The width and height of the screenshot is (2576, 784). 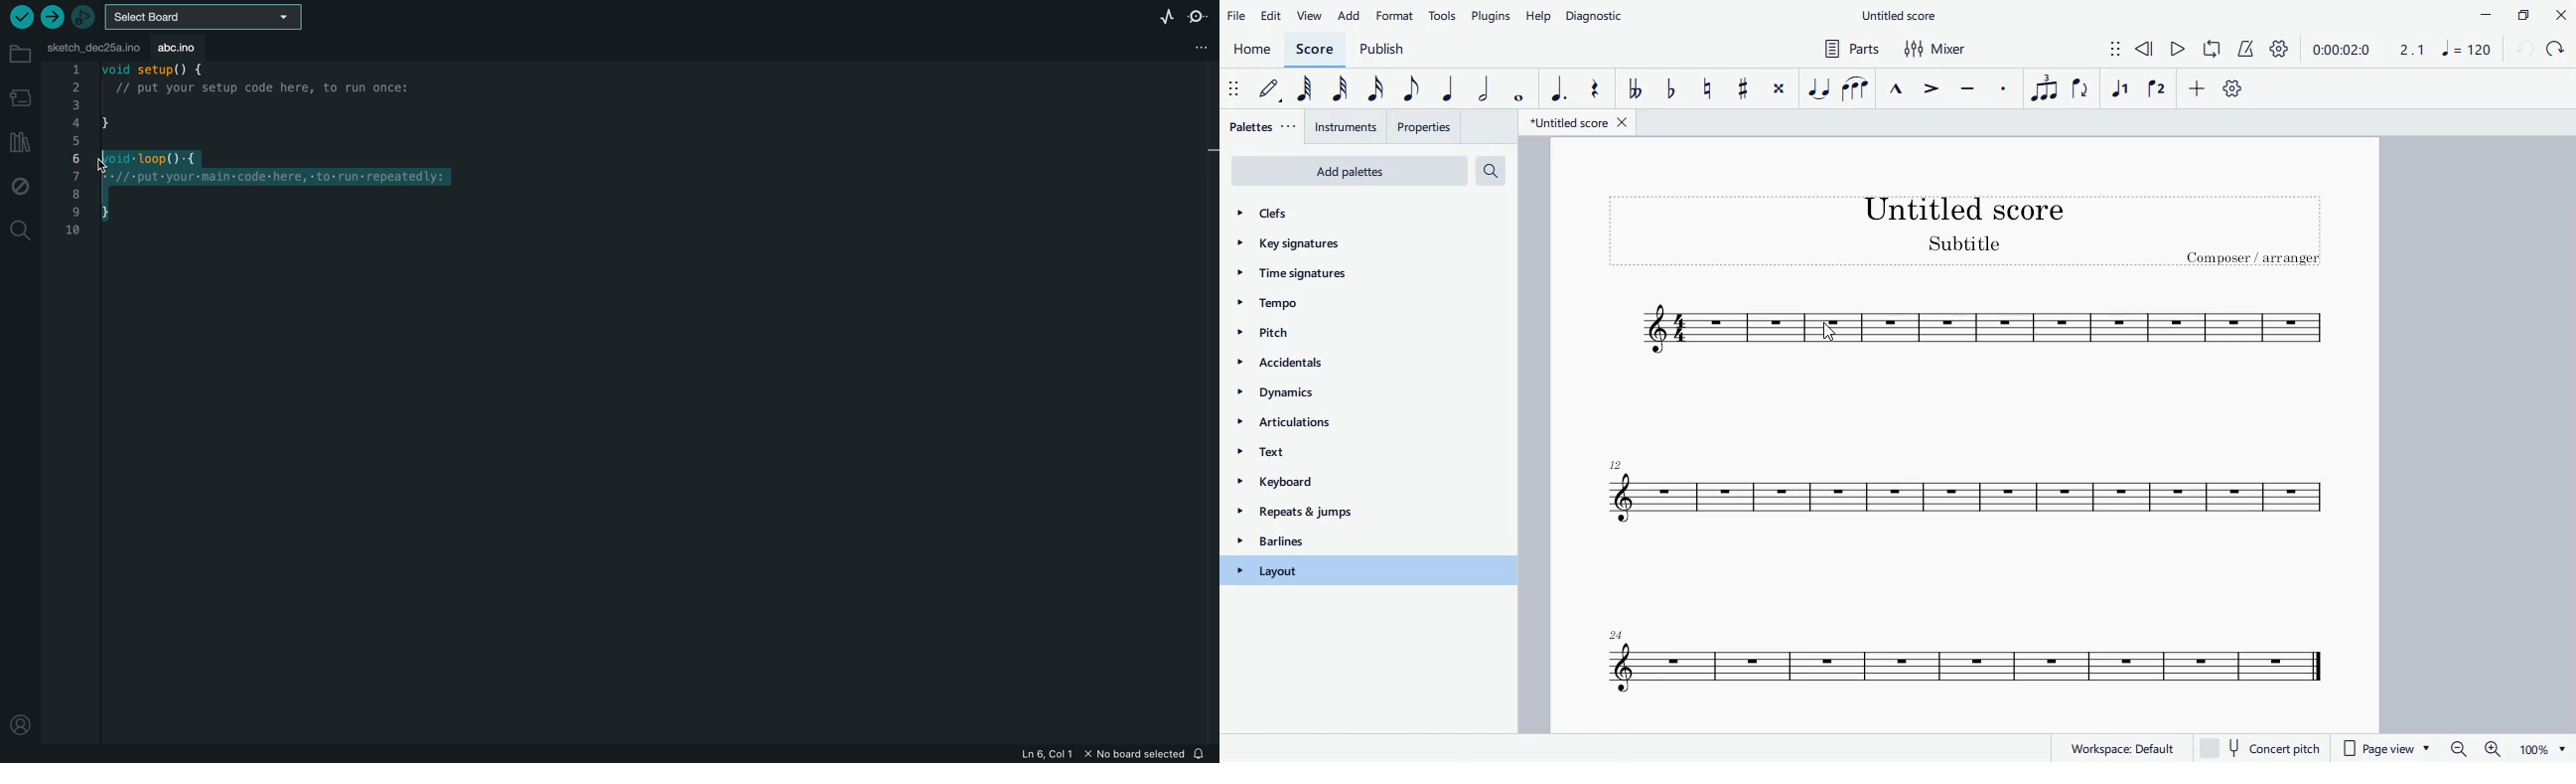 I want to click on tuplet, so click(x=2042, y=88).